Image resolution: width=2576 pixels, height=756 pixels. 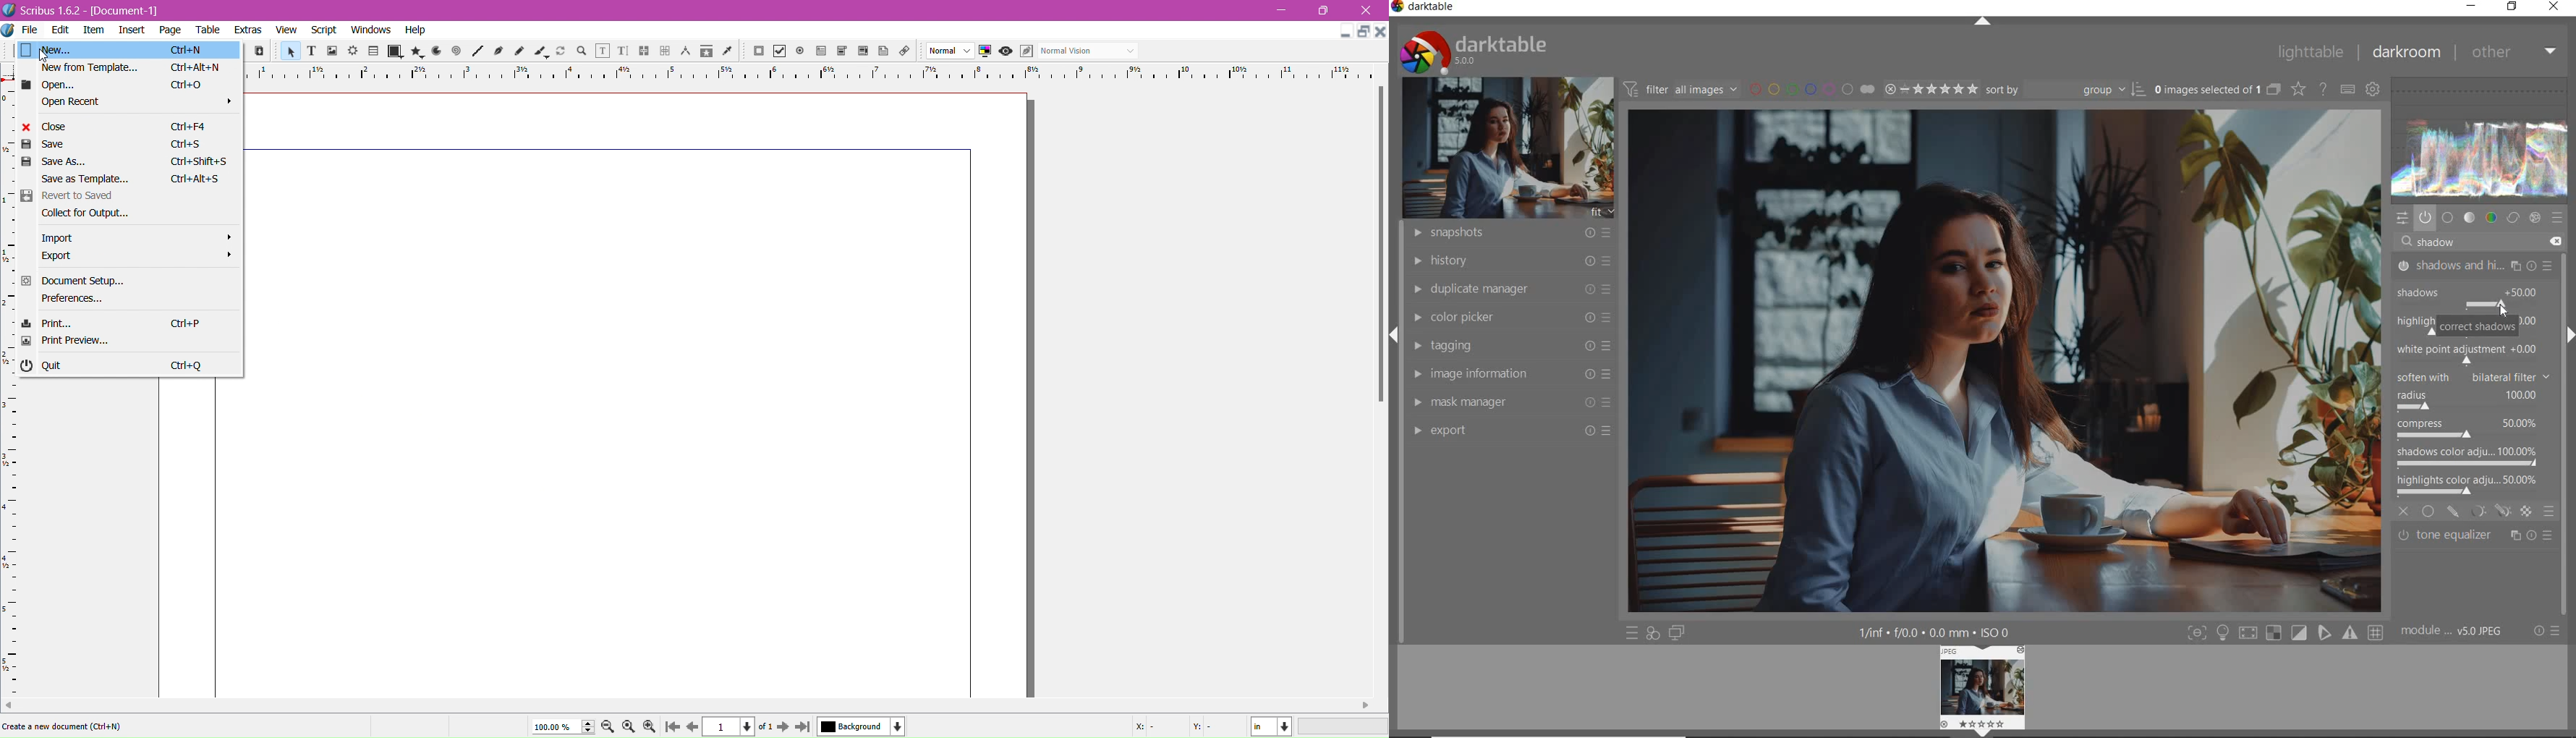 What do you see at coordinates (2472, 6) in the screenshot?
I see `minimize` at bounding box center [2472, 6].